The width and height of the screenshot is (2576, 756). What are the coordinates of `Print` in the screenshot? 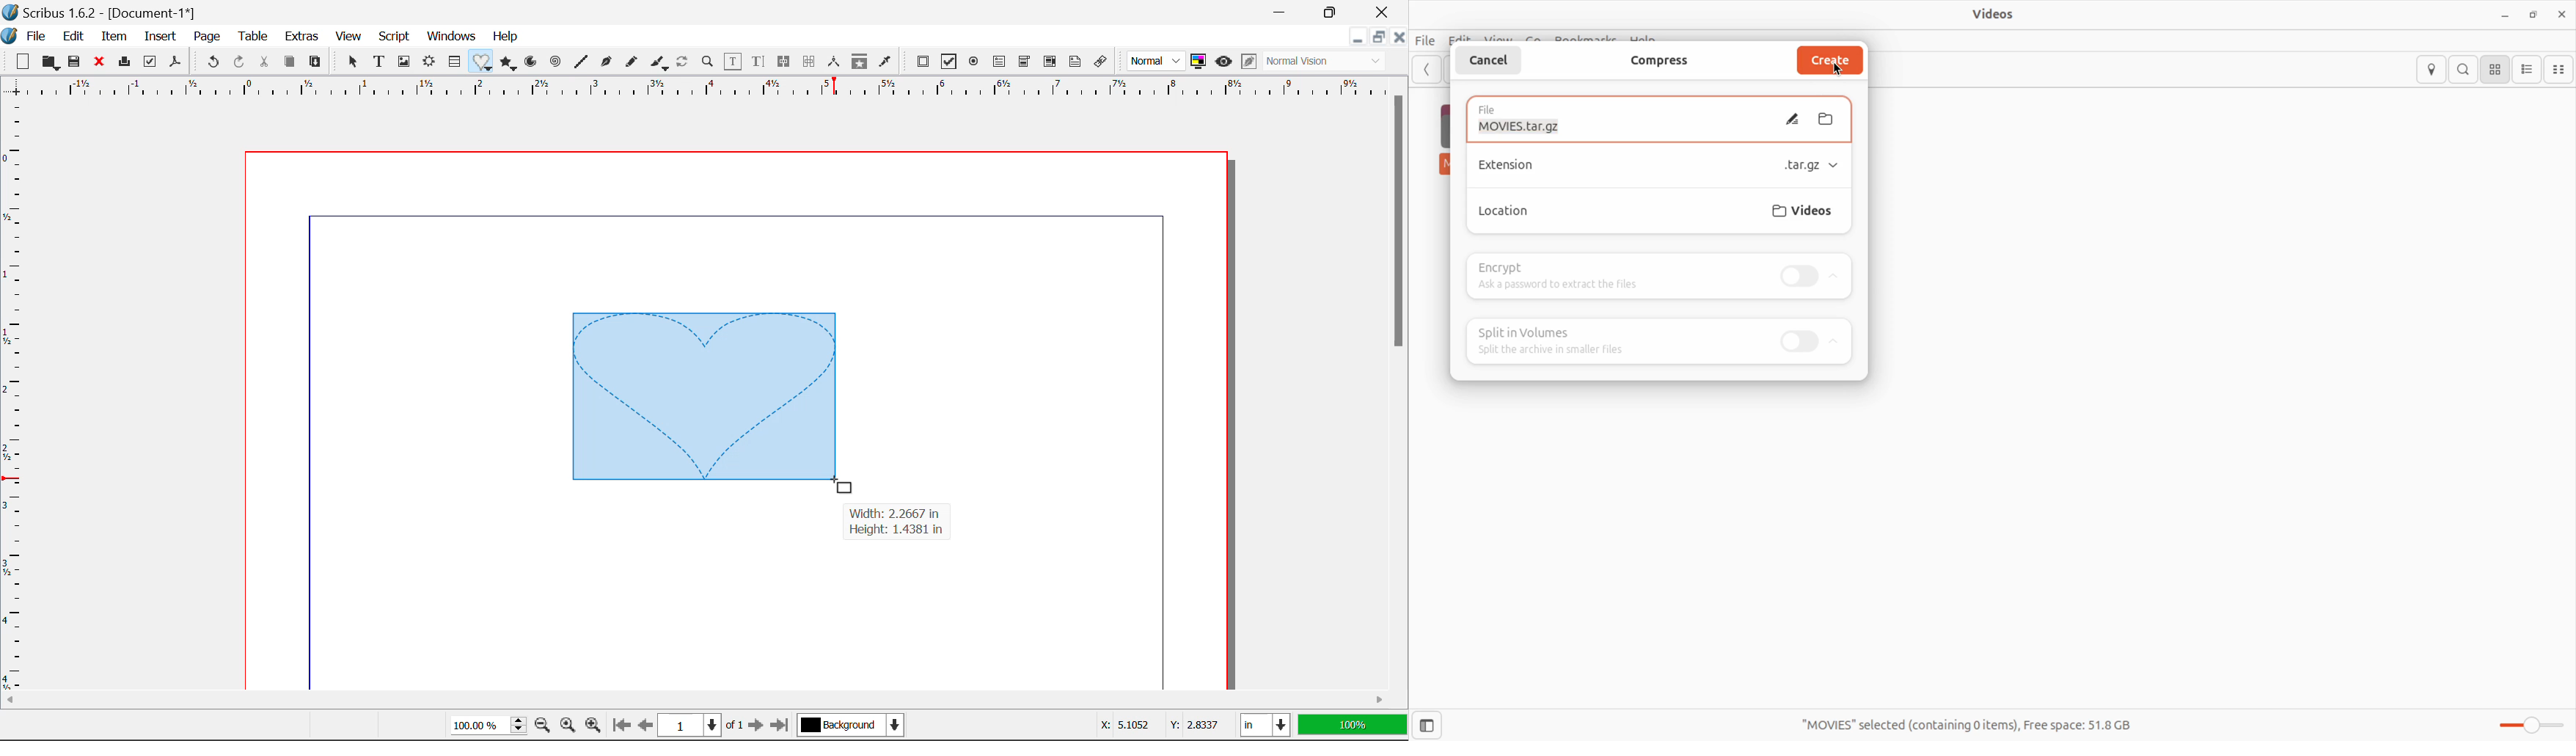 It's located at (127, 62).